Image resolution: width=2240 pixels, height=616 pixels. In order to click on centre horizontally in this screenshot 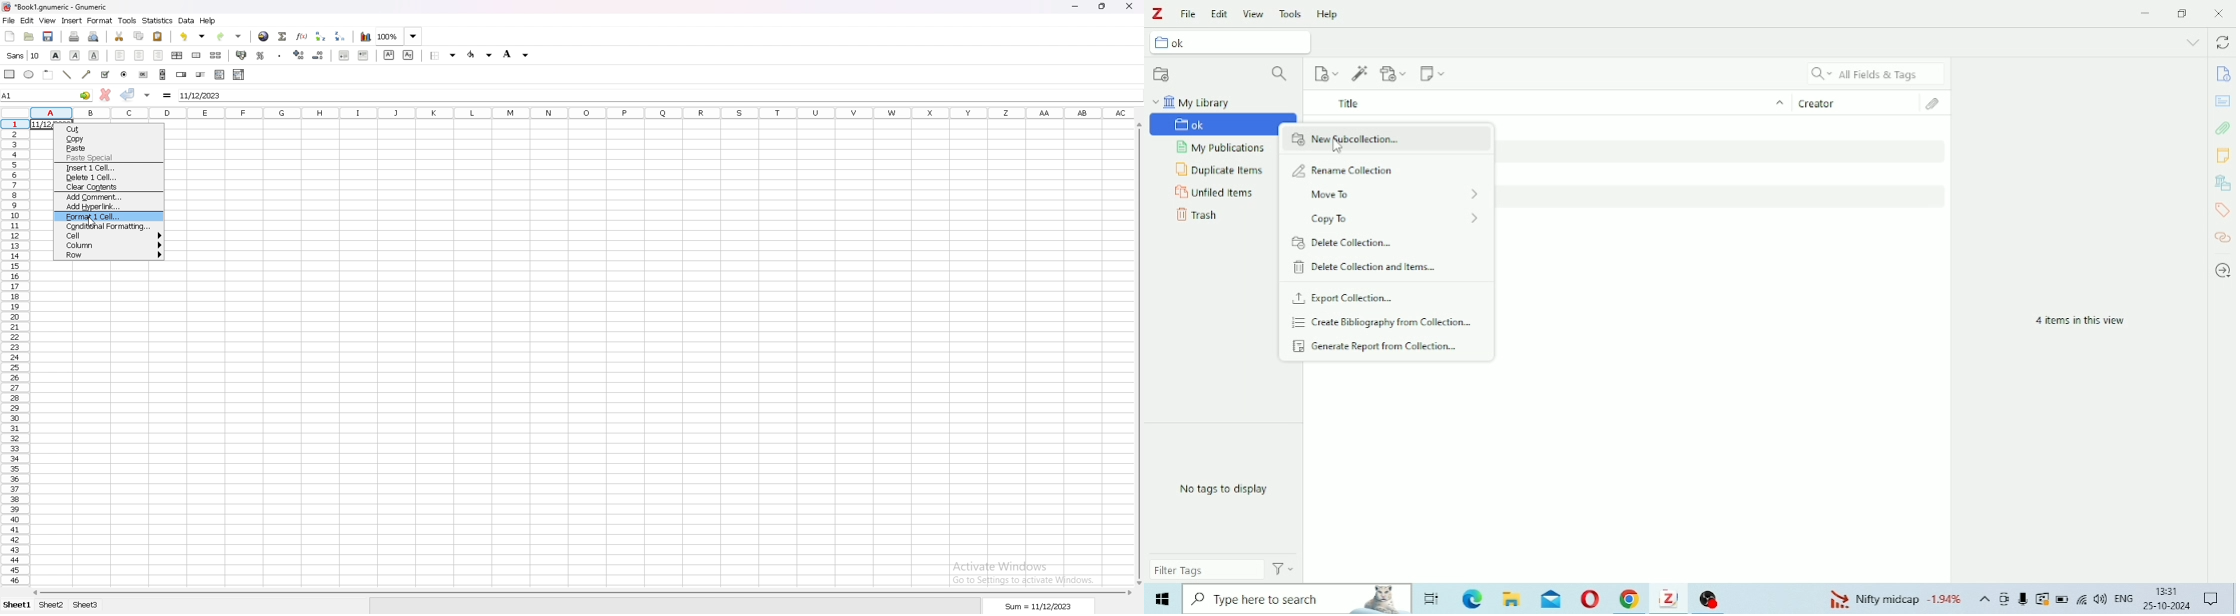, I will do `click(177, 55)`.